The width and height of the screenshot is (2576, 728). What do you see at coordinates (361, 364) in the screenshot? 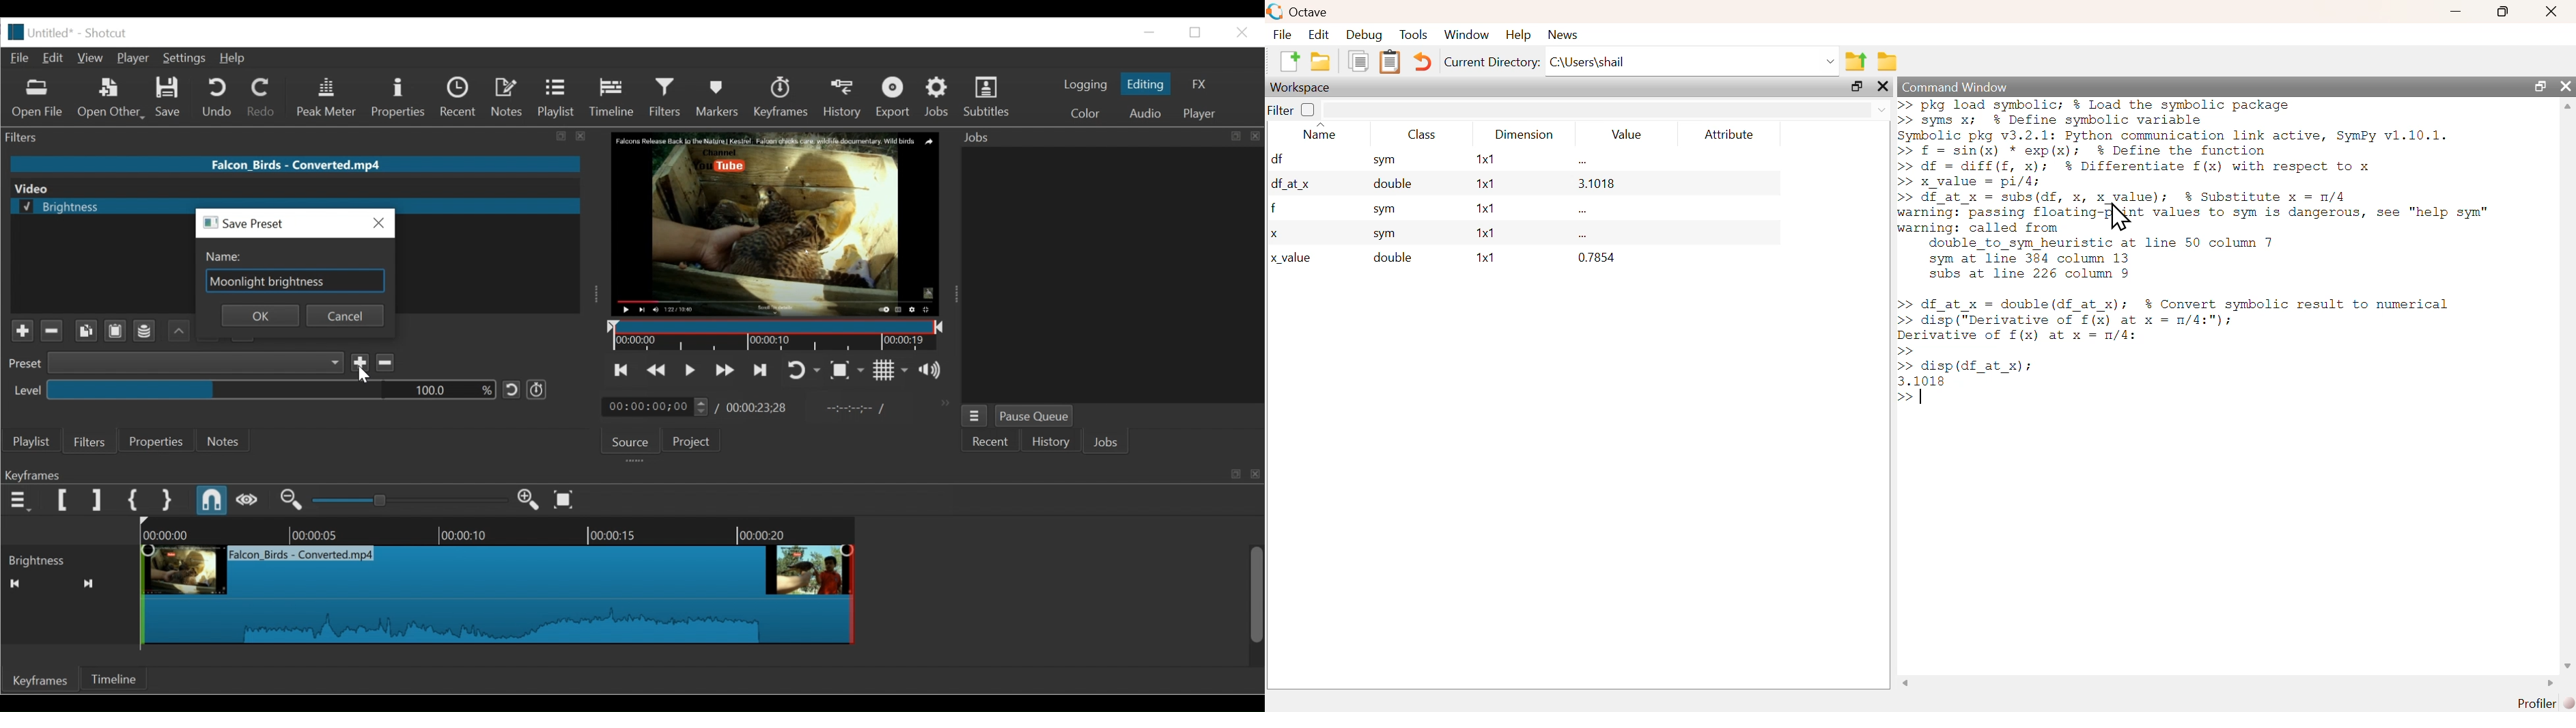
I see `Save ` at bounding box center [361, 364].